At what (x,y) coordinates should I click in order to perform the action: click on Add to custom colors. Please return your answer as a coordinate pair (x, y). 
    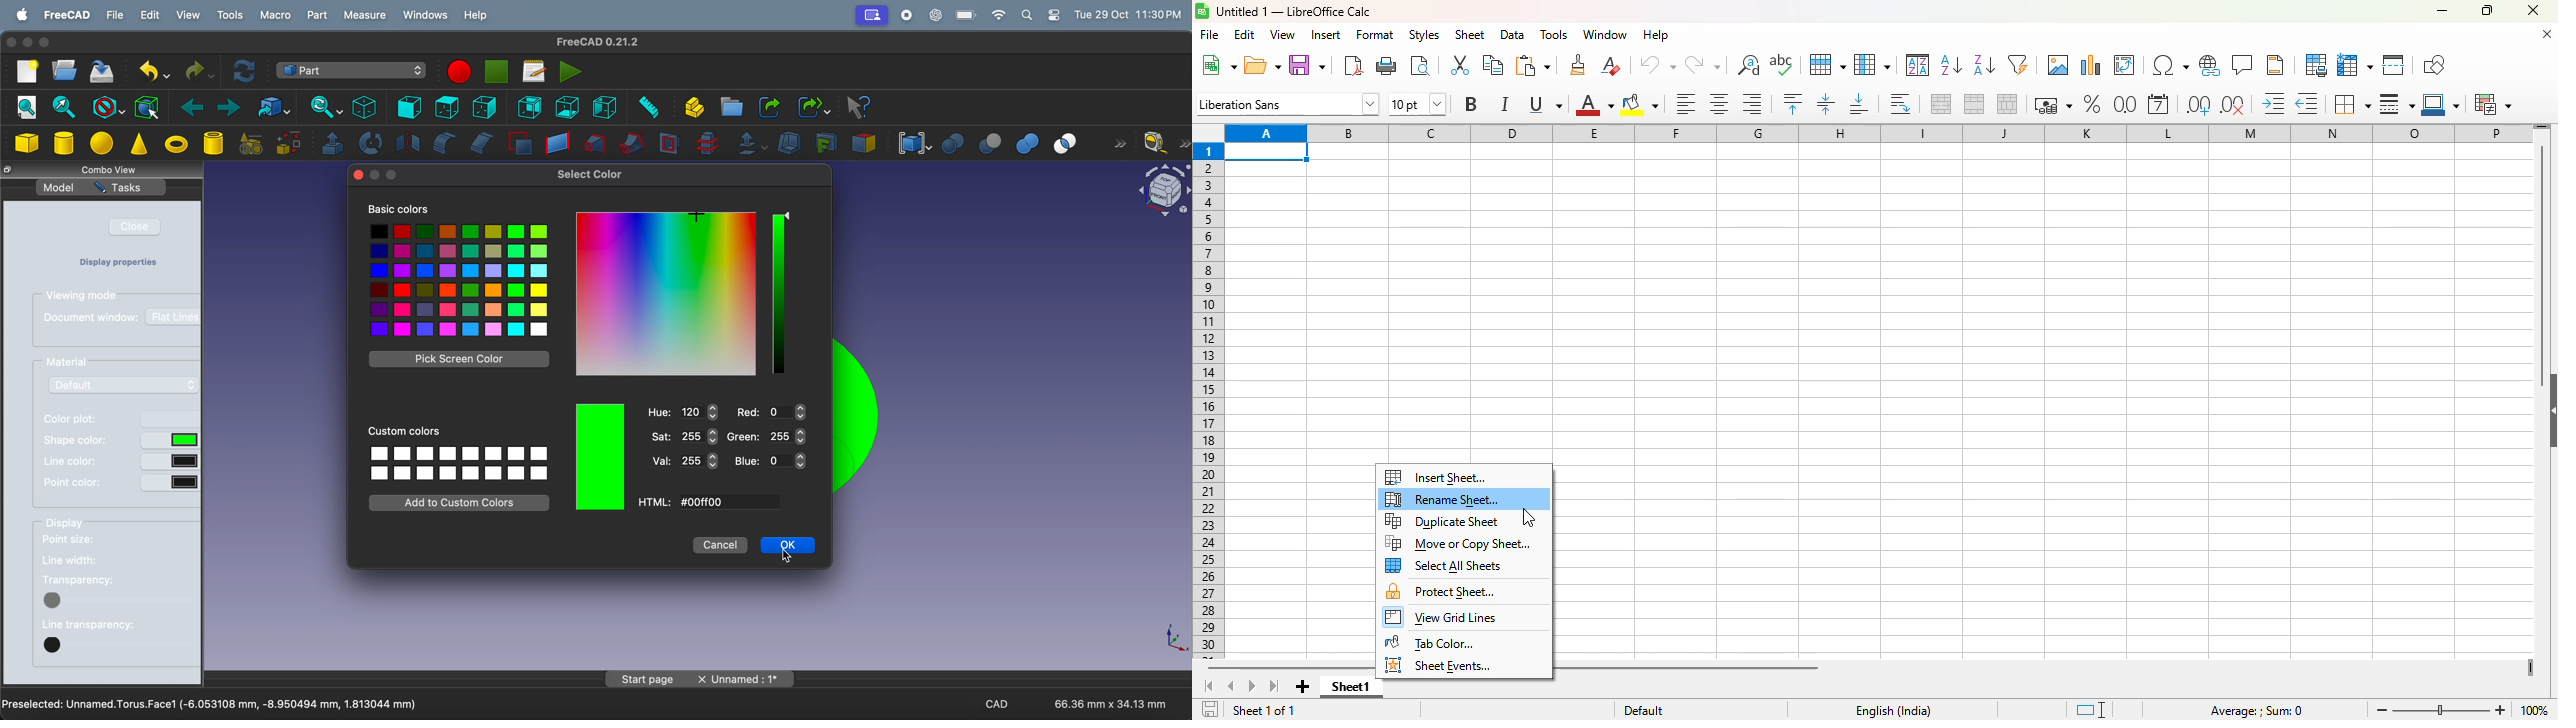
    Looking at the image, I should click on (458, 505).